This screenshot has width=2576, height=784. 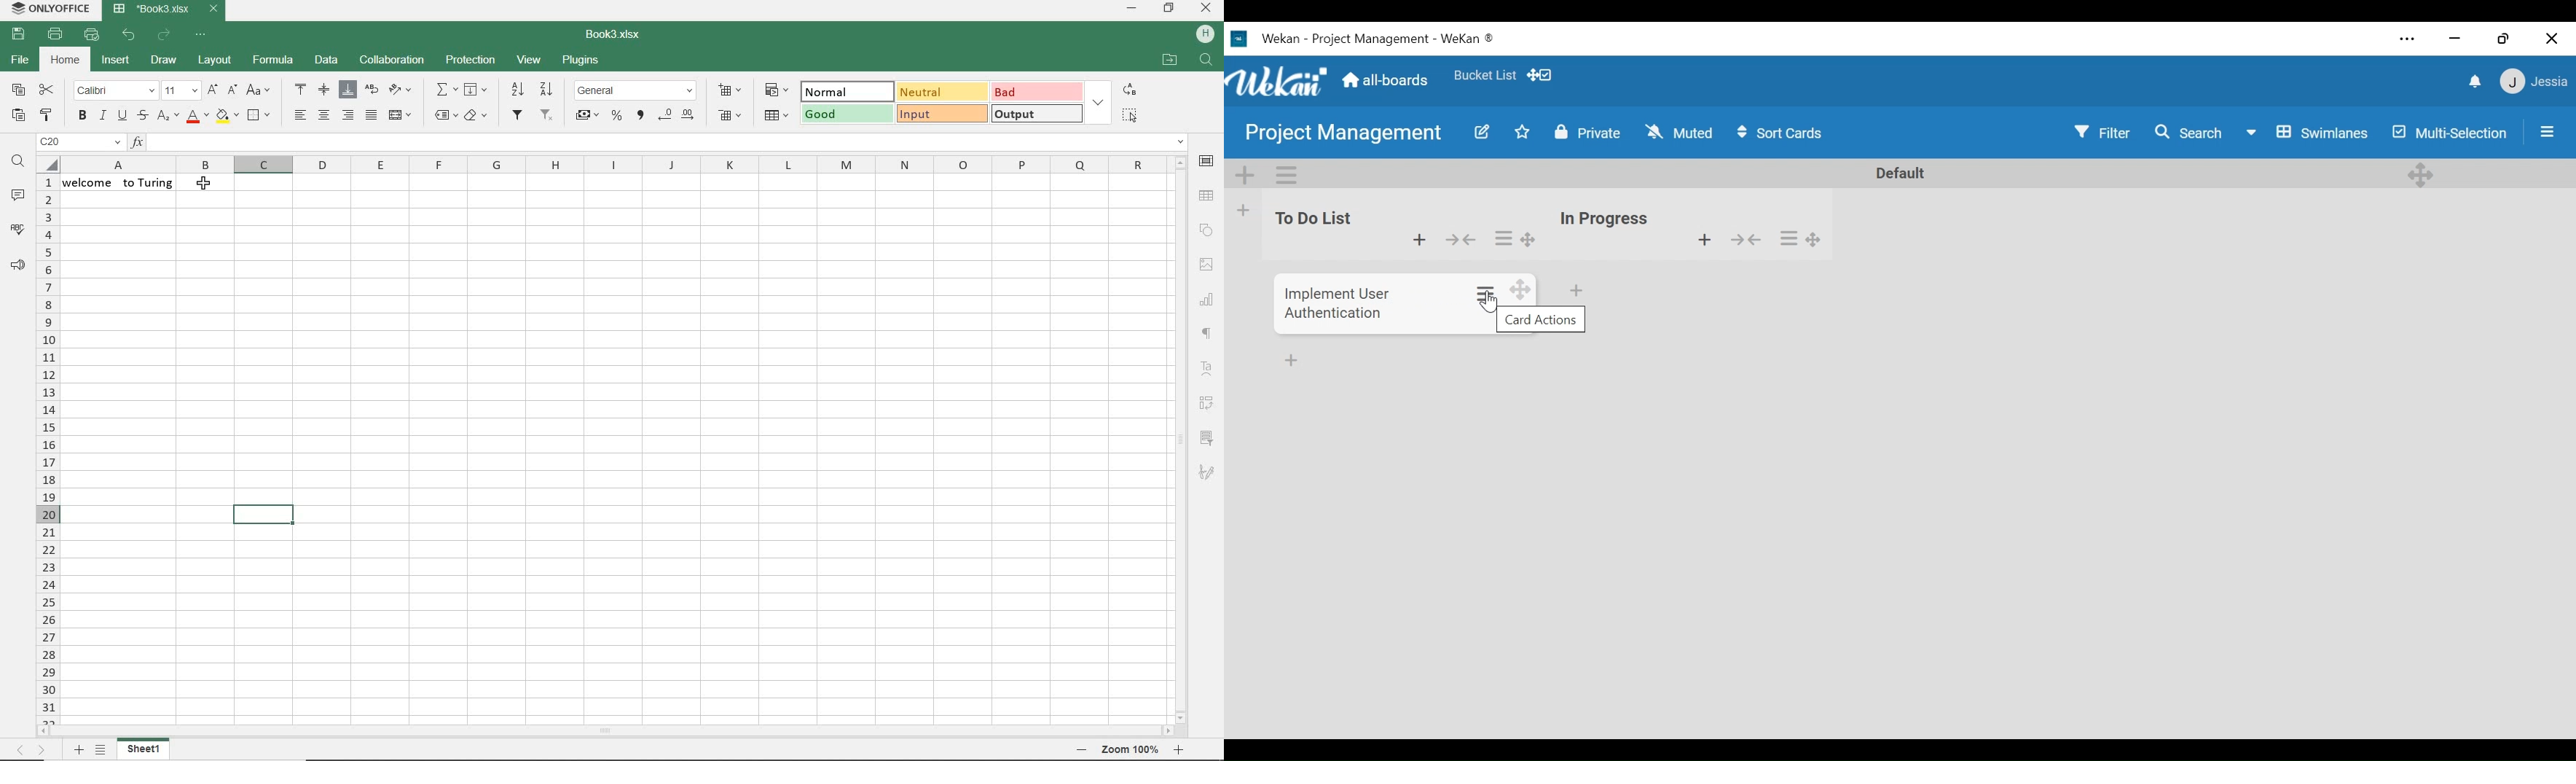 I want to click on underline, so click(x=123, y=117).